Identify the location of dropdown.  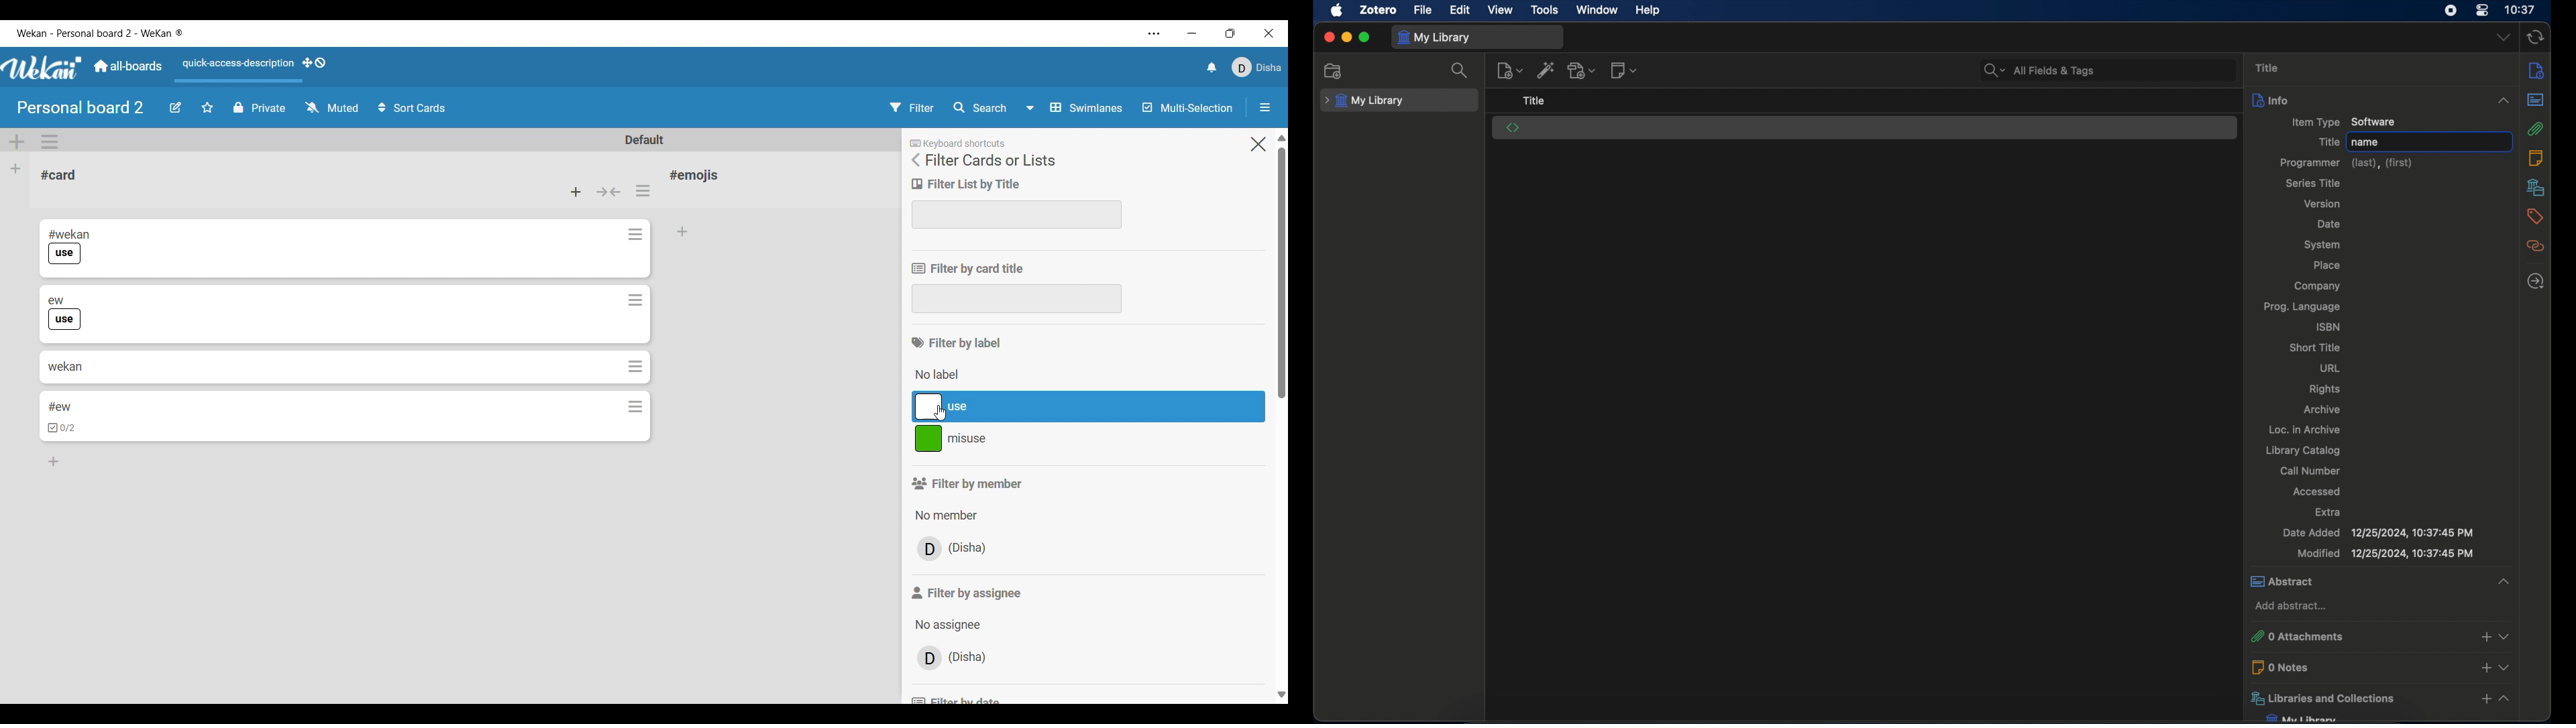
(2505, 666).